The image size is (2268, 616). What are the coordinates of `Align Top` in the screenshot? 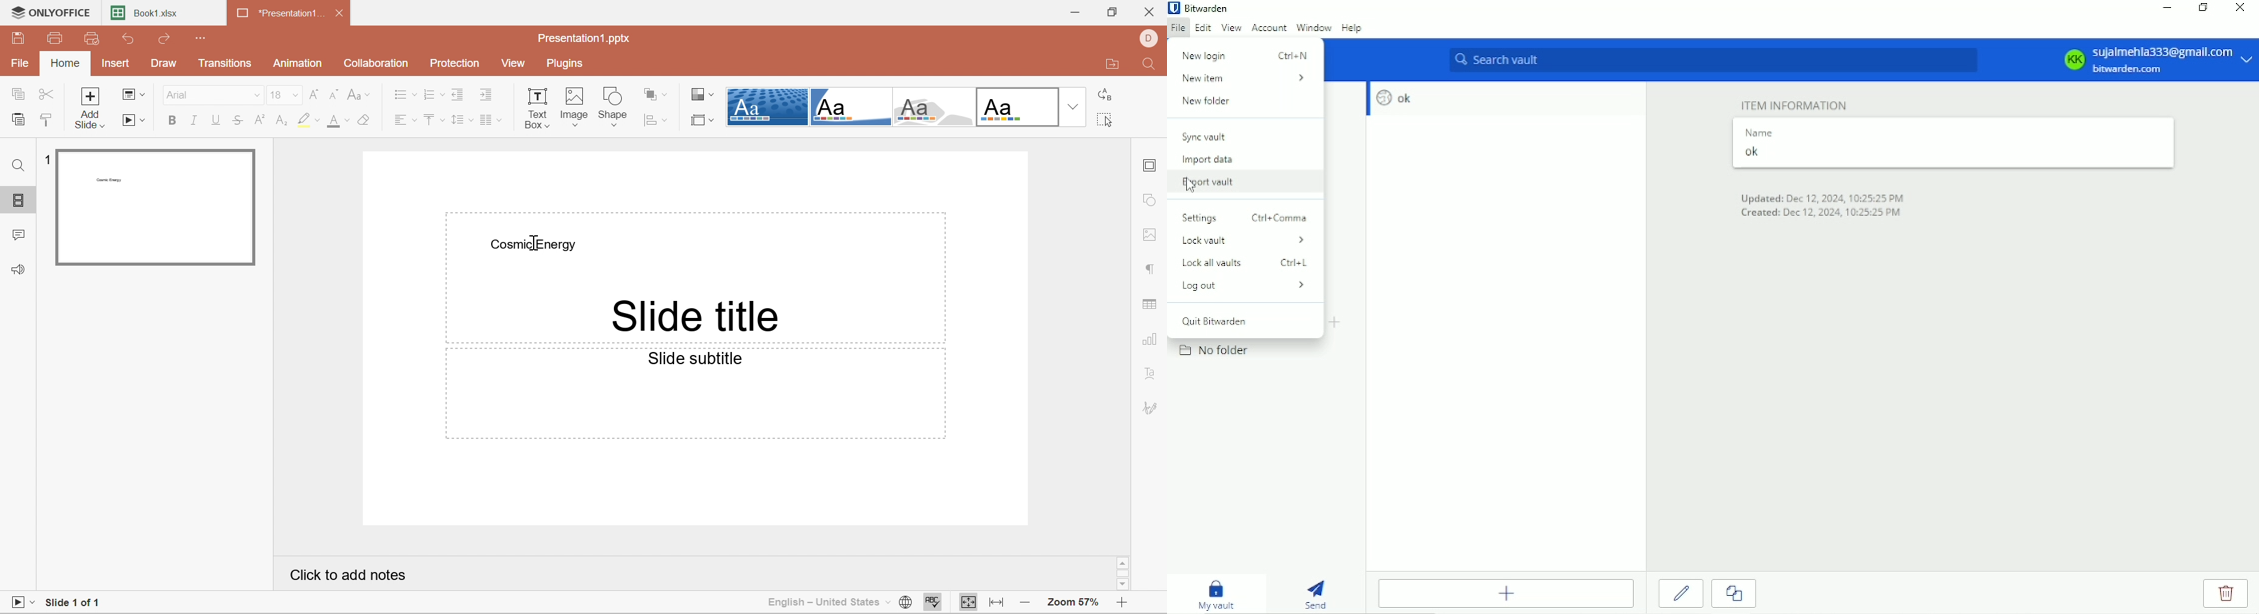 It's located at (432, 120).